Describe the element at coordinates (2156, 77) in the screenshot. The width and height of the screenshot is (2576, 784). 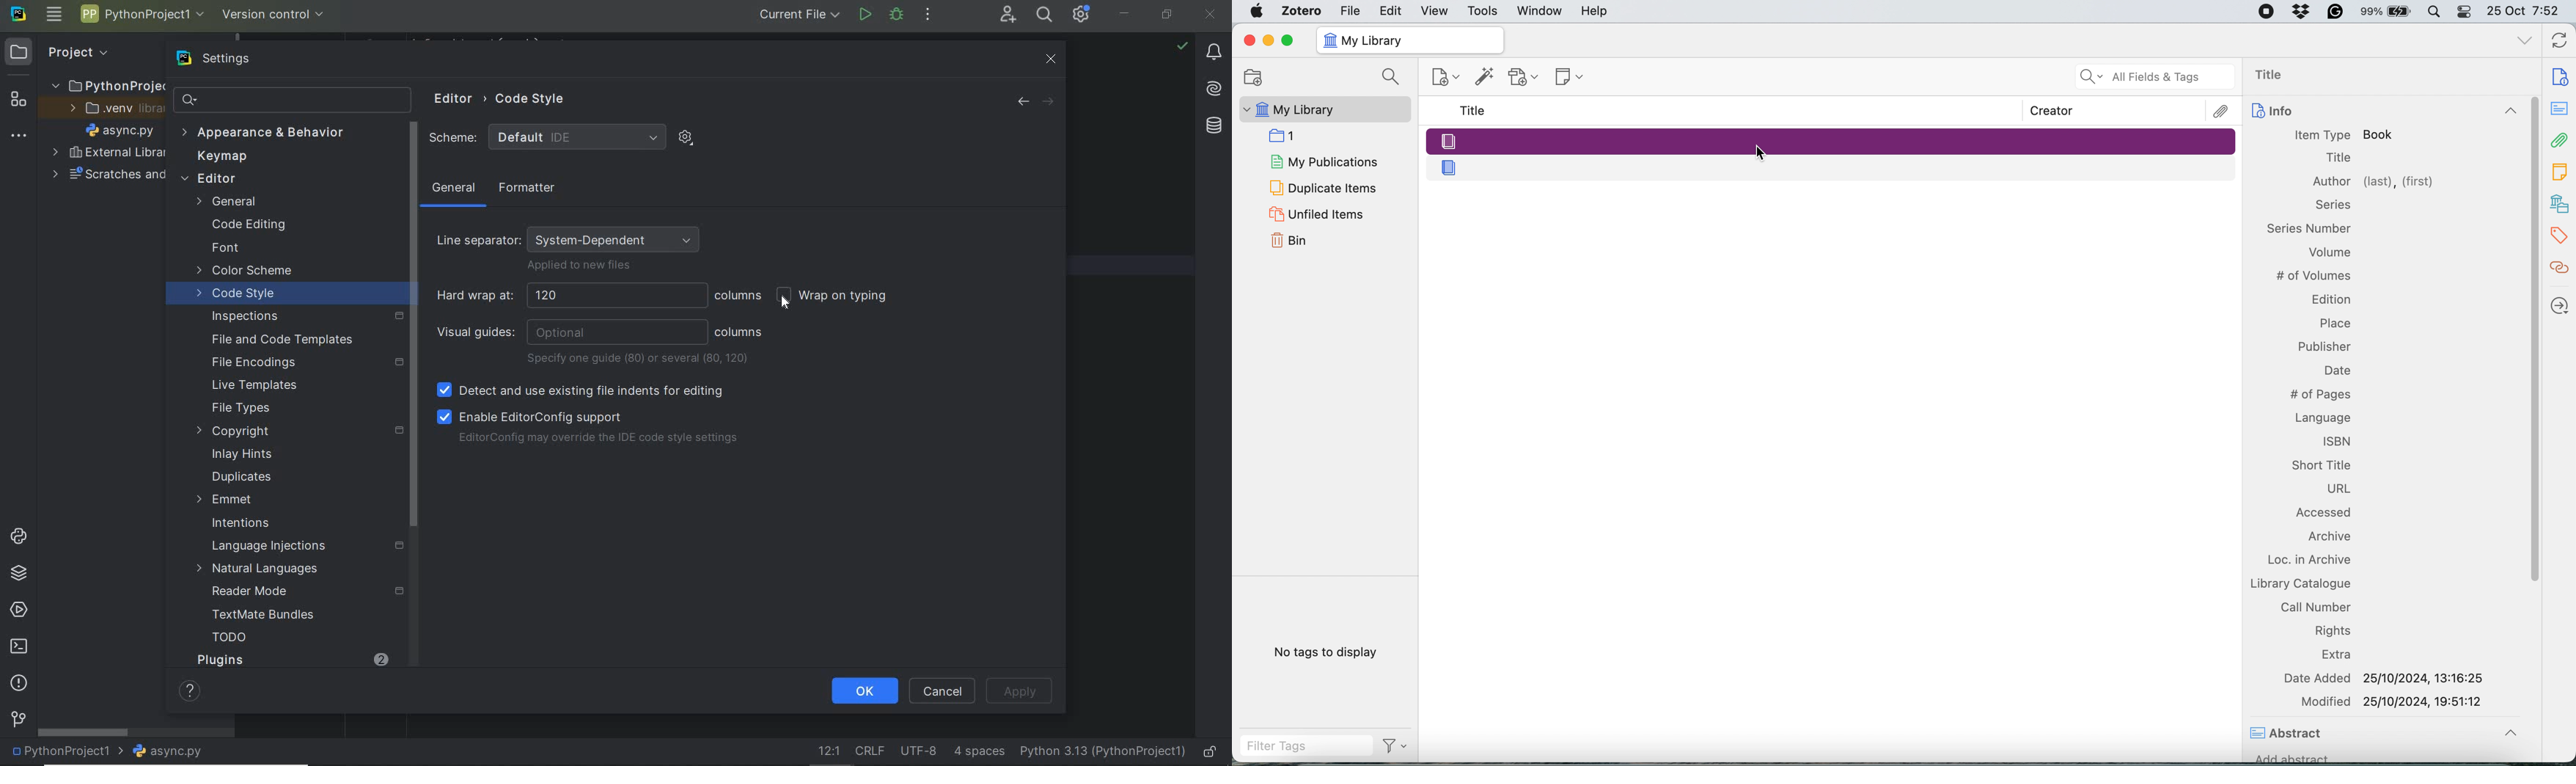
I see `All Fields & Tags` at that location.